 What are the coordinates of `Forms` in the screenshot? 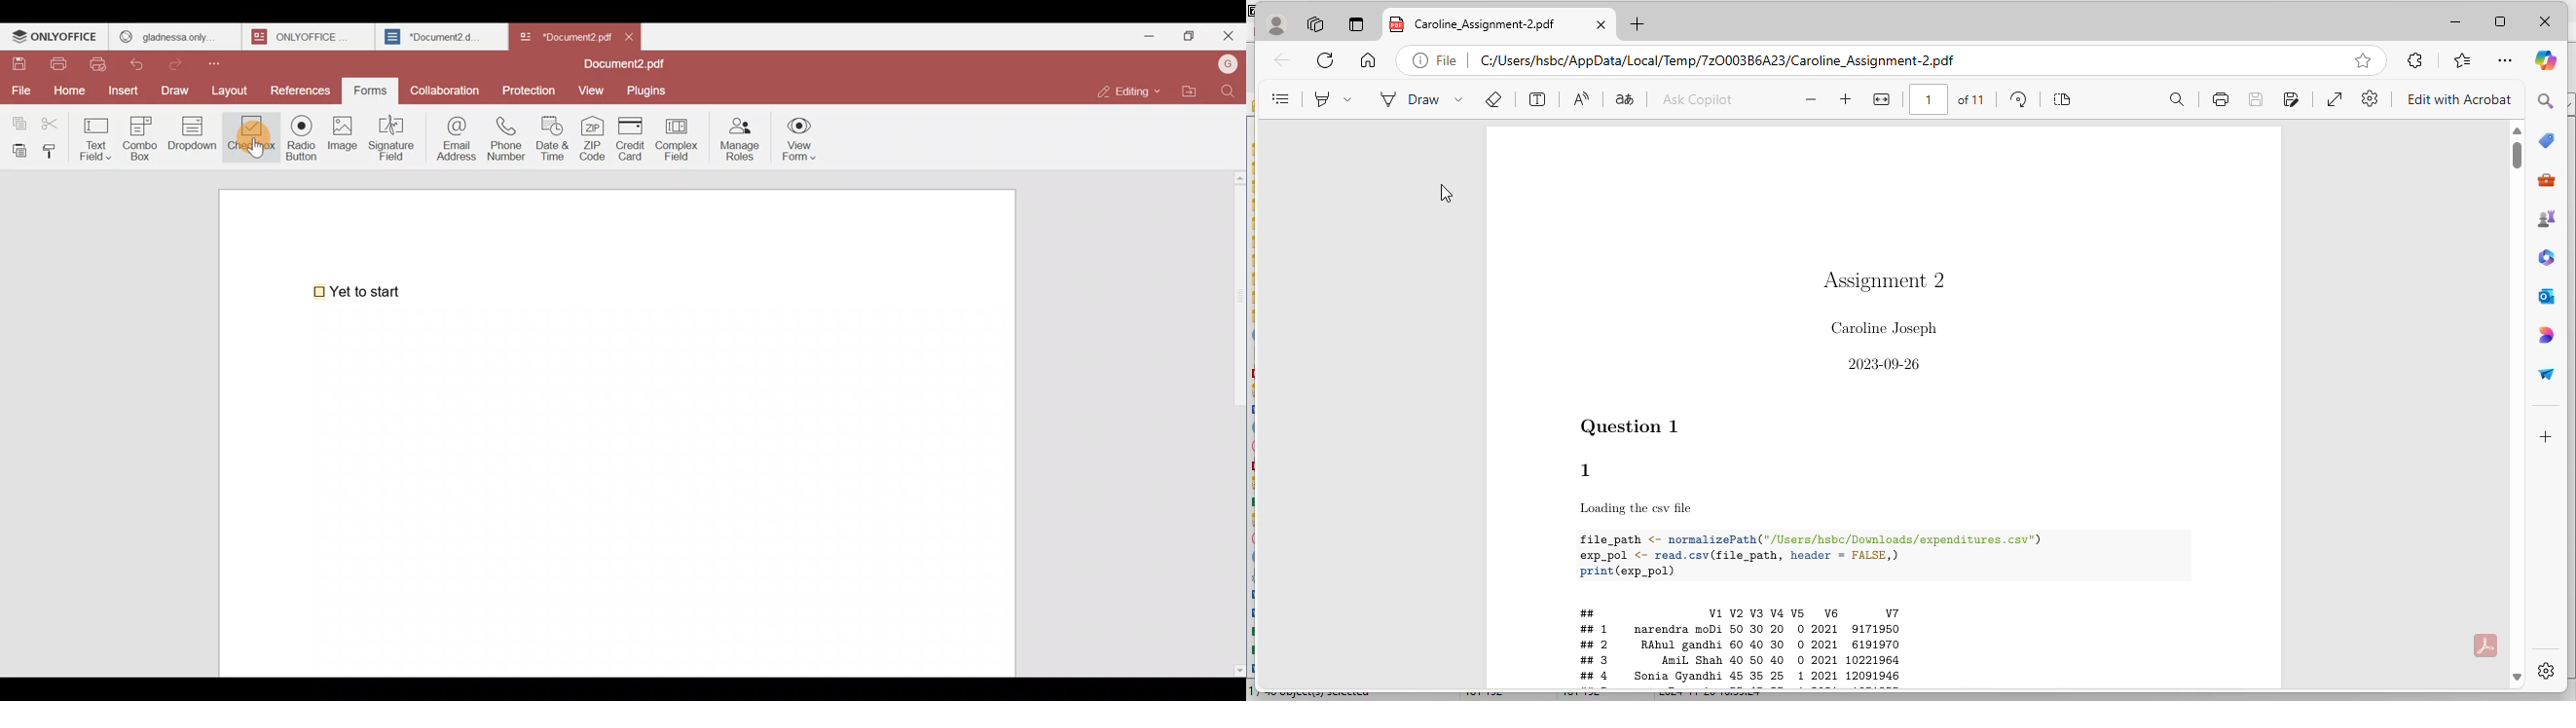 It's located at (371, 89).